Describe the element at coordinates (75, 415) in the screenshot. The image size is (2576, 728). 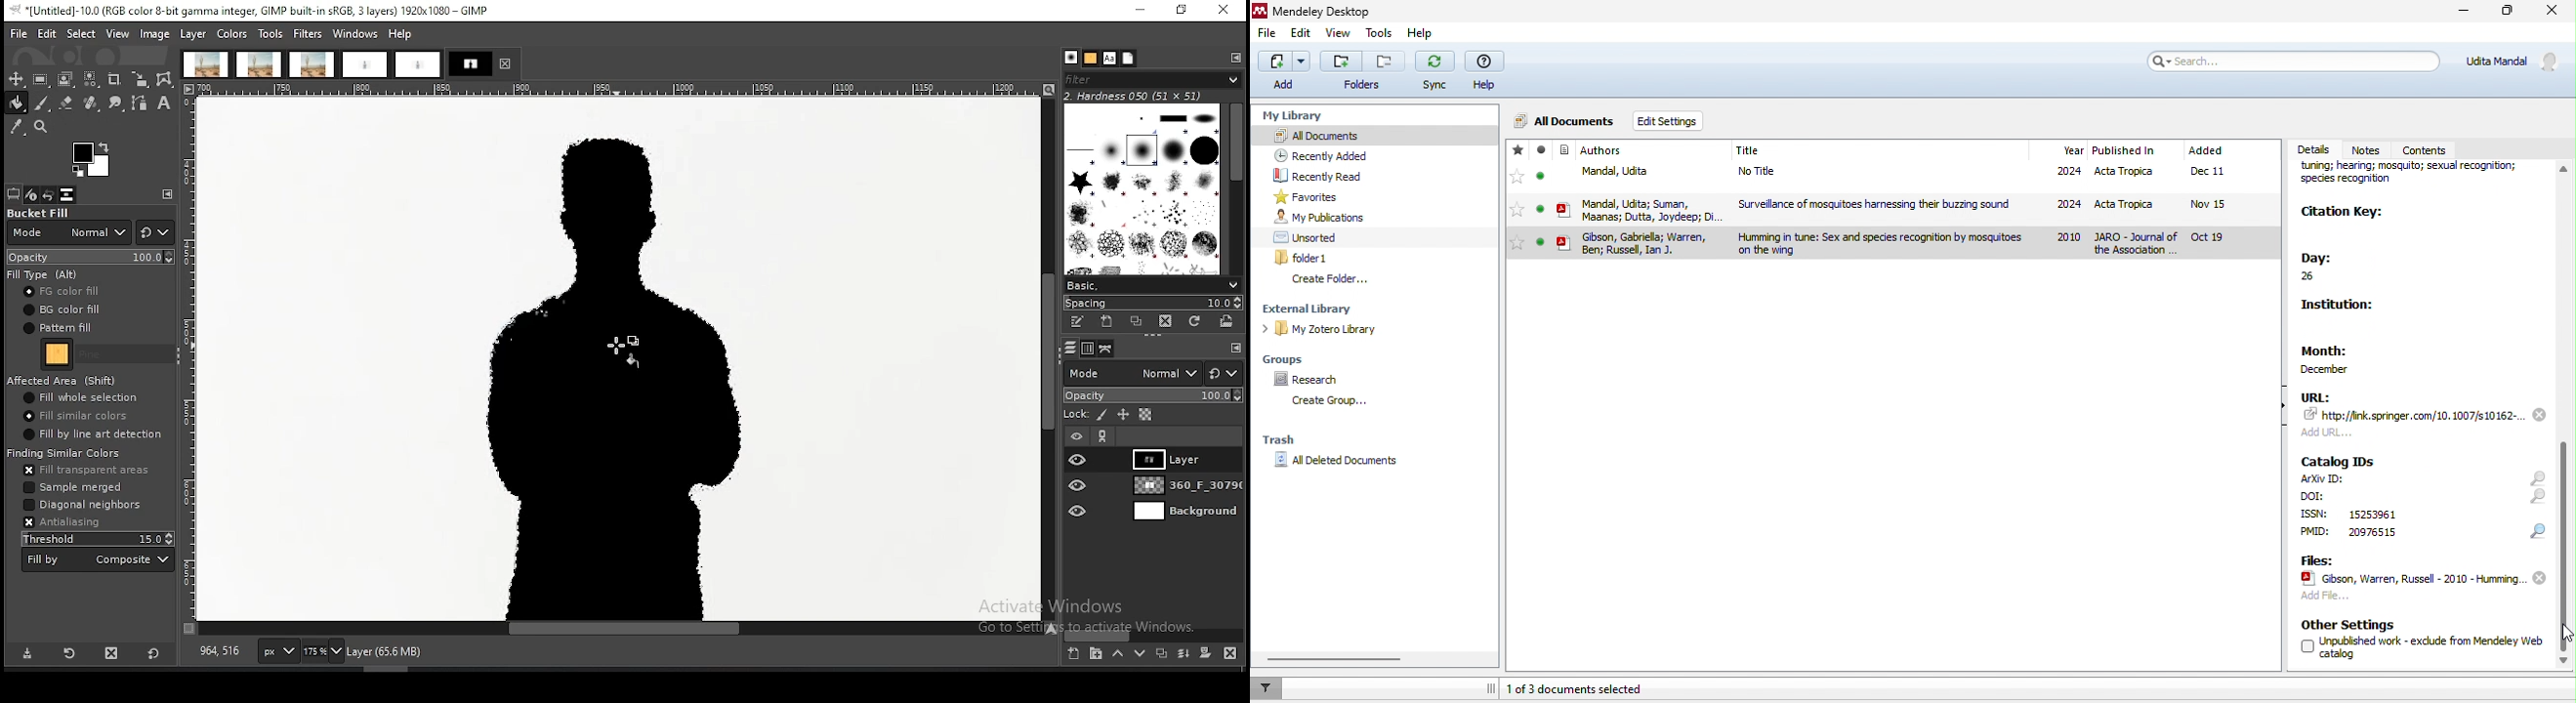
I see `fill similar colors` at that location.